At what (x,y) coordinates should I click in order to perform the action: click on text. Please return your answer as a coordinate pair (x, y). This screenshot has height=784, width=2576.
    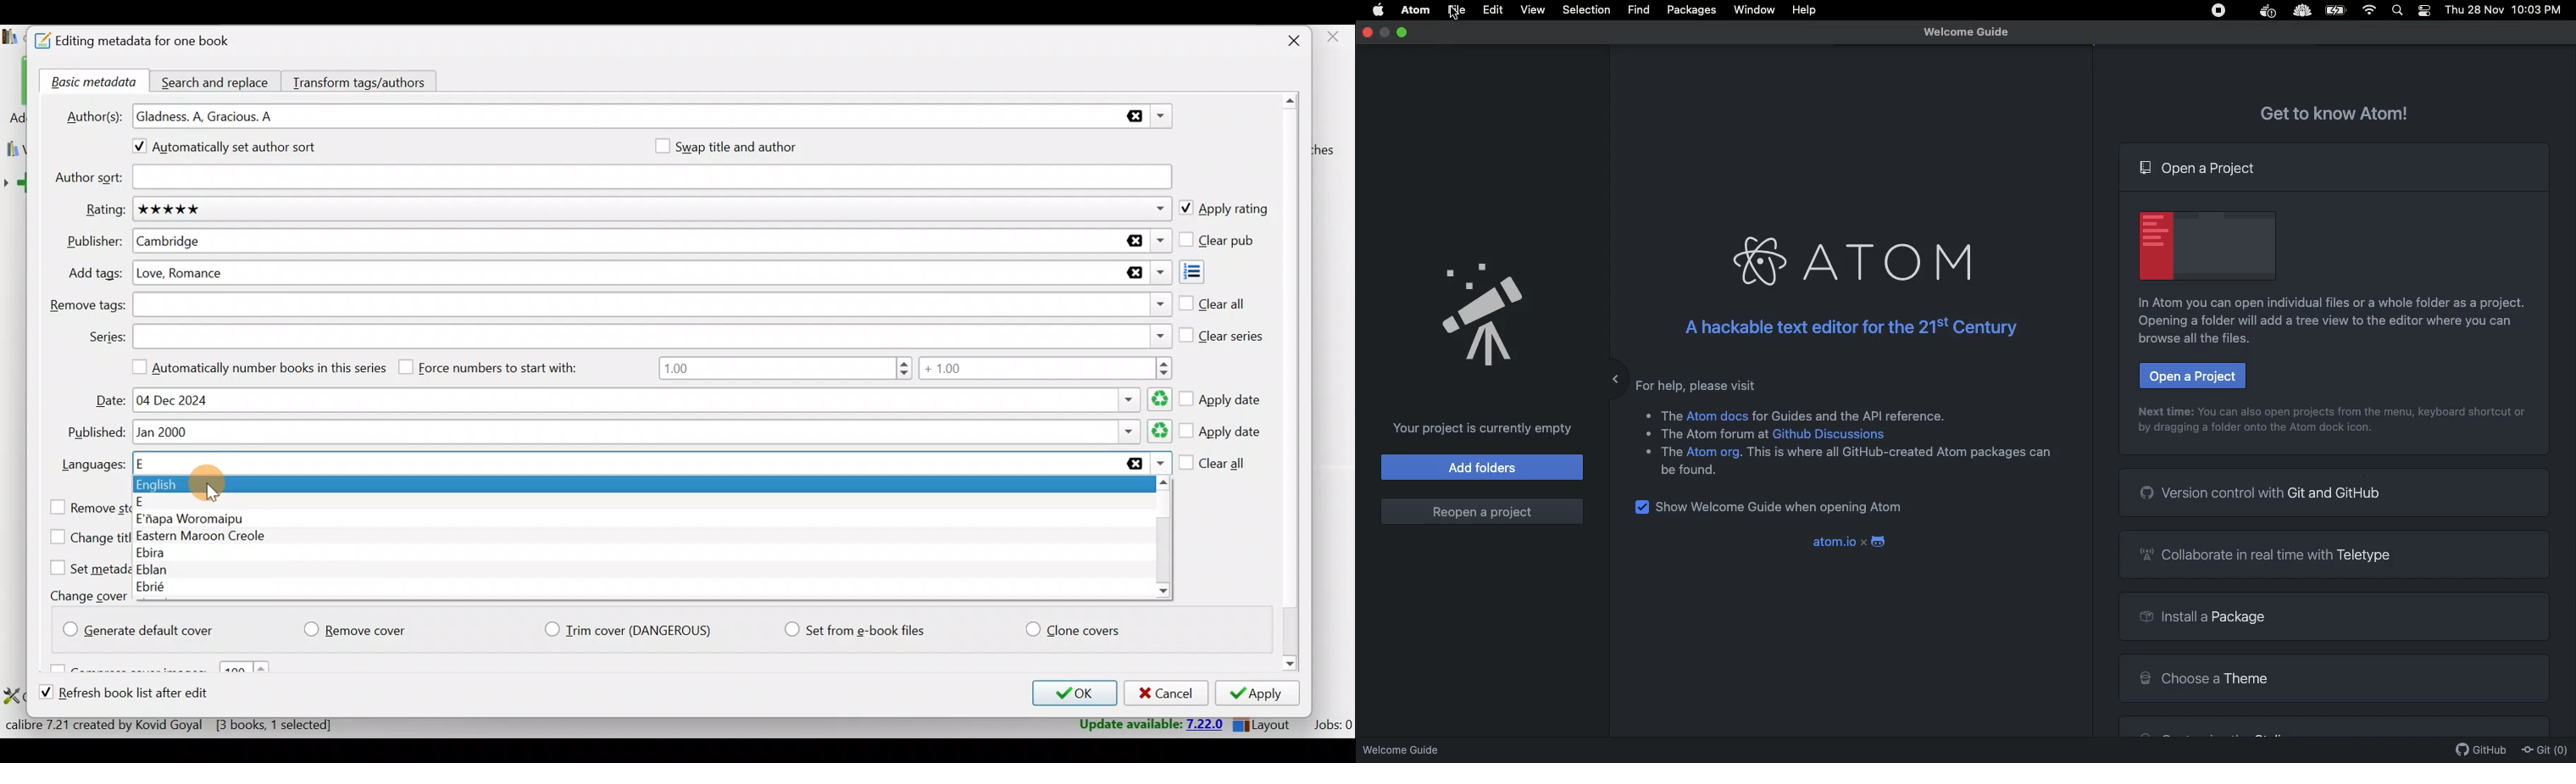
    Looking at the image, I should click on (1717, 437).